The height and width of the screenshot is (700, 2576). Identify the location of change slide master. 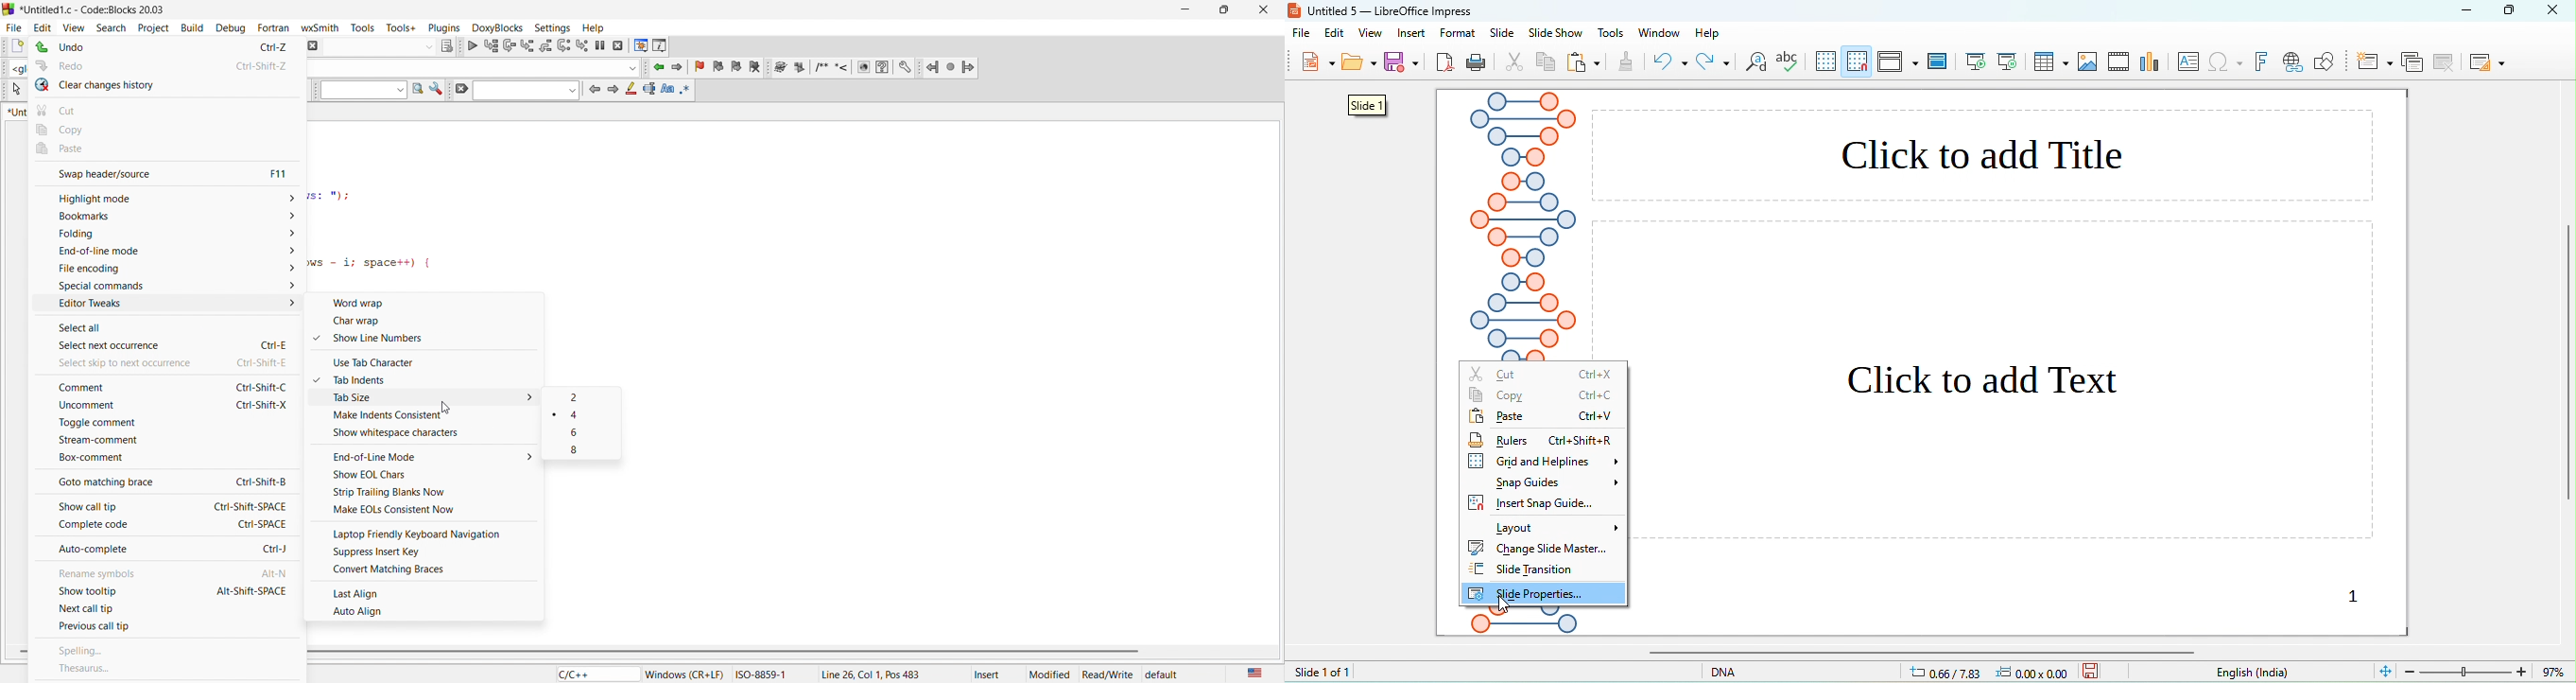
(1540, 548).